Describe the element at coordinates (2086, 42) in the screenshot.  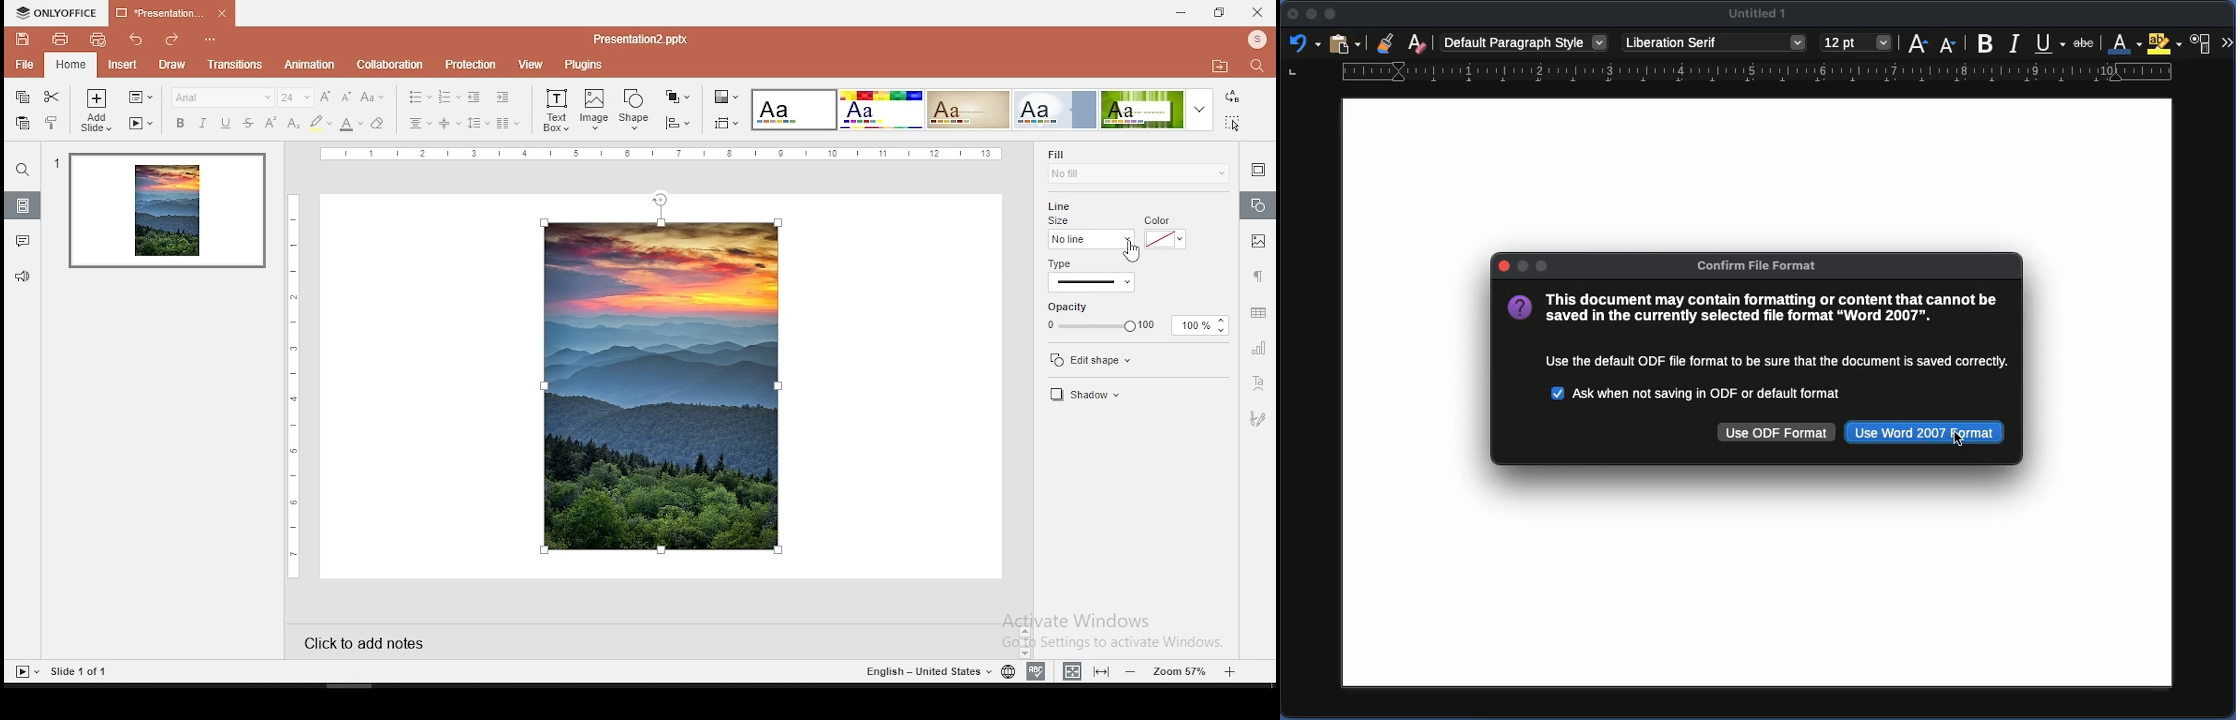
I see `Strikethrough` at that location.